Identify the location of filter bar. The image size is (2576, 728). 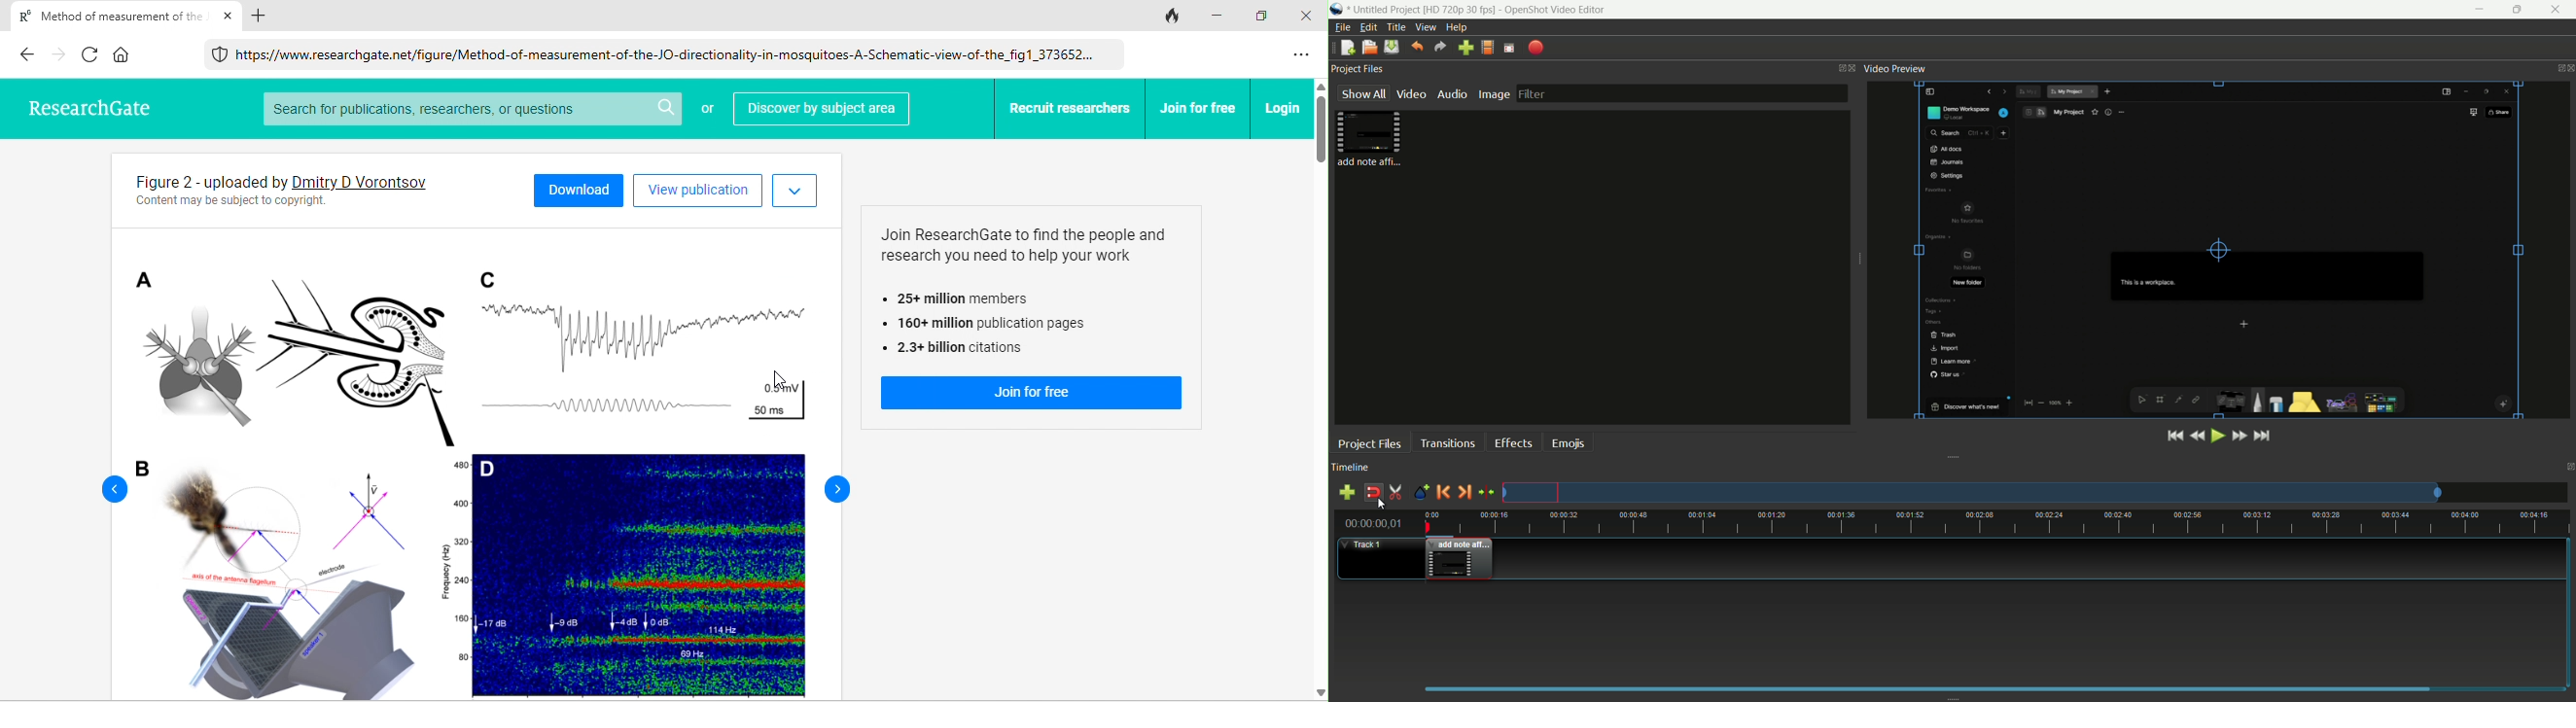
(1681, 94).